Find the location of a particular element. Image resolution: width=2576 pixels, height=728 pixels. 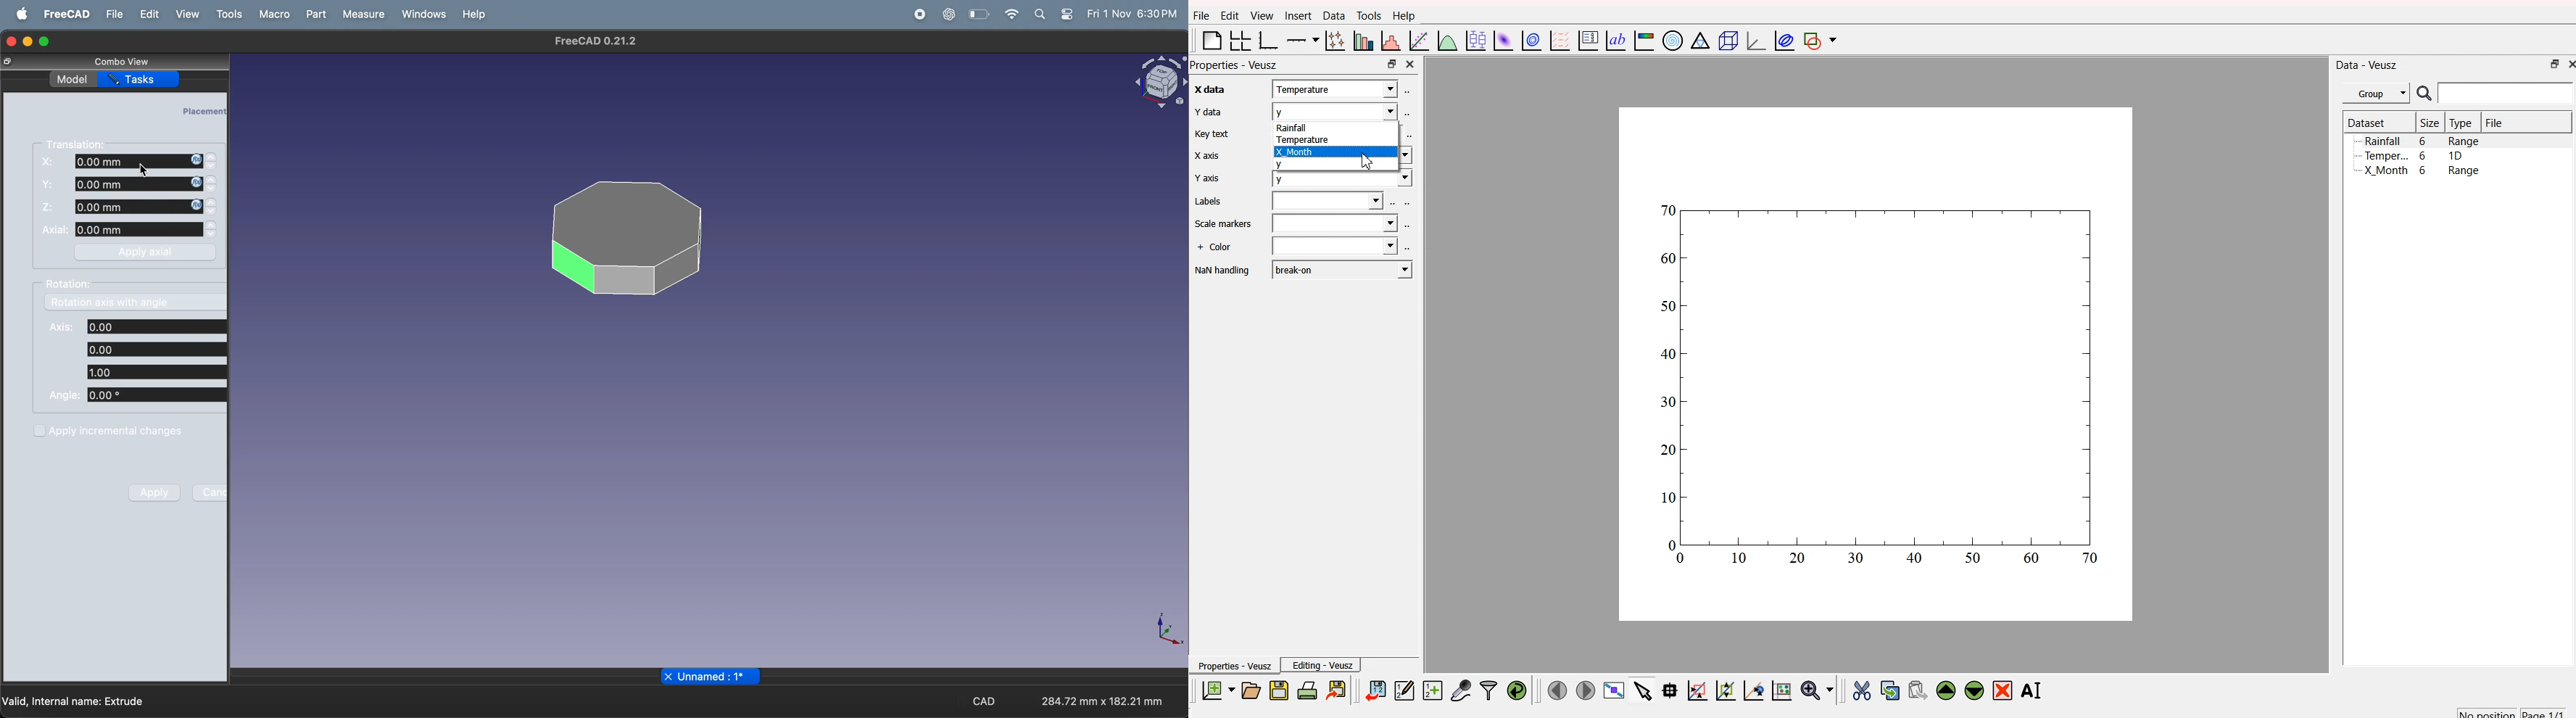

macro is located at coordinates (272, 14).